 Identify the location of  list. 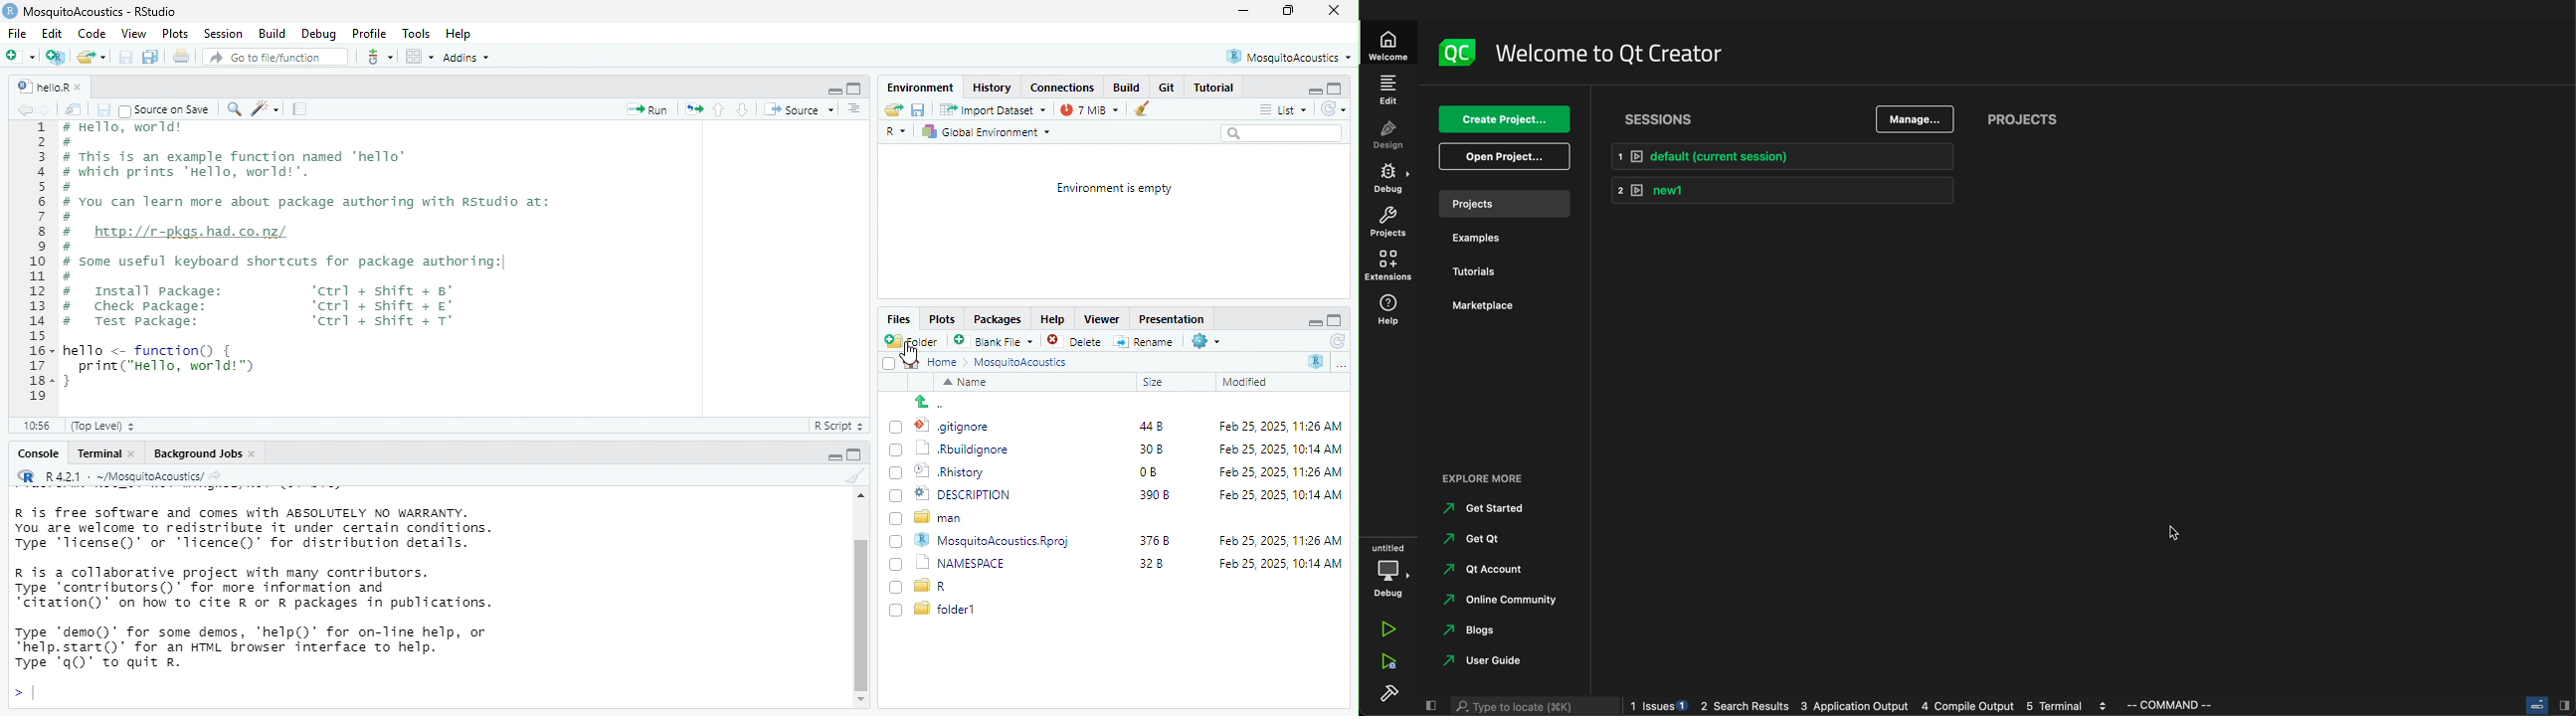
(1285, 109).